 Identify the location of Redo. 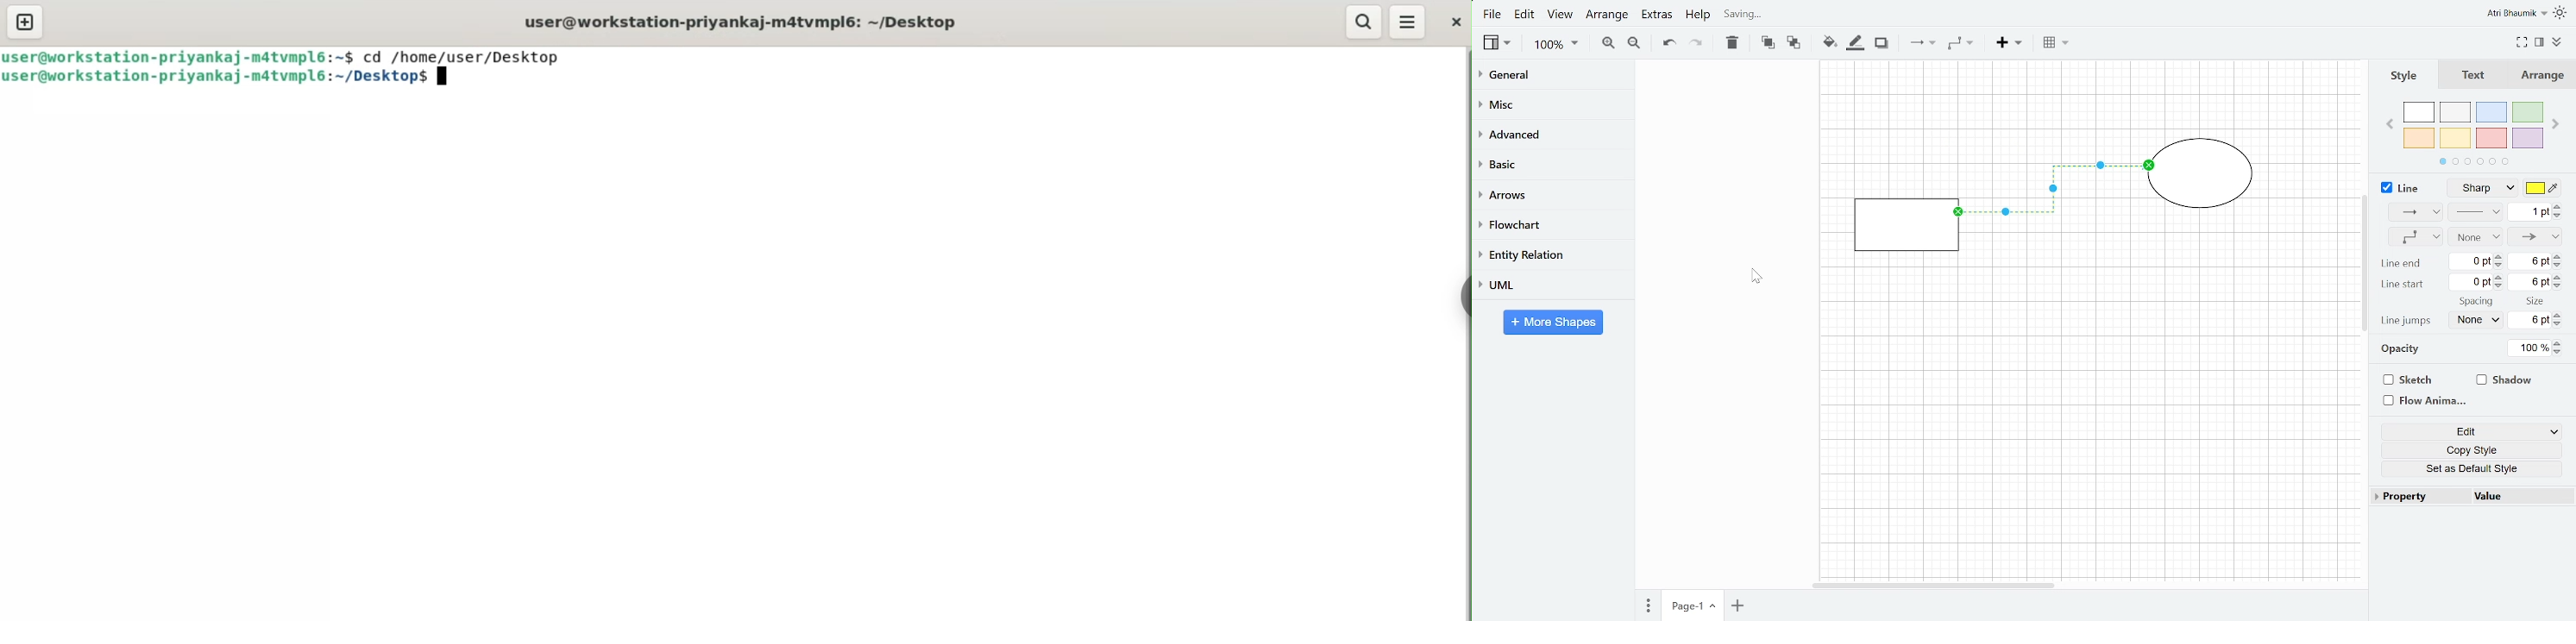
(1696, 43).